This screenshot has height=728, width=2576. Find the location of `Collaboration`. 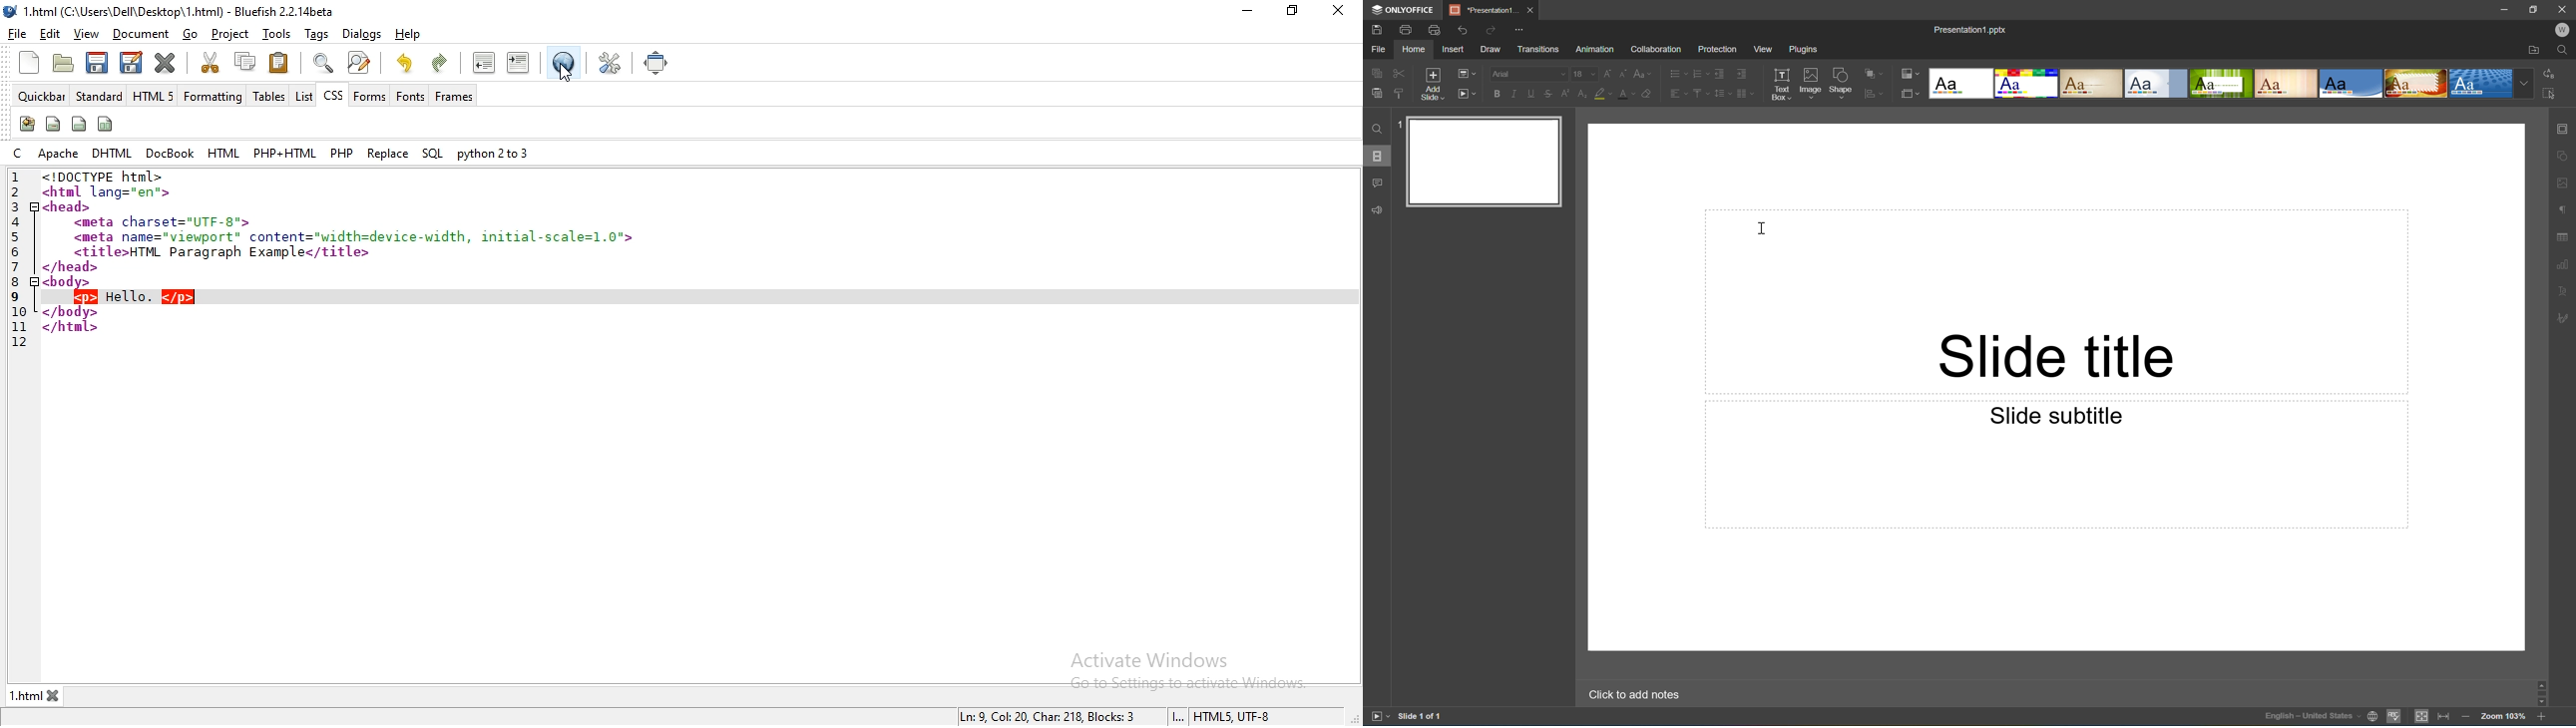

Collaboration is located at coordinates (1658, 50).